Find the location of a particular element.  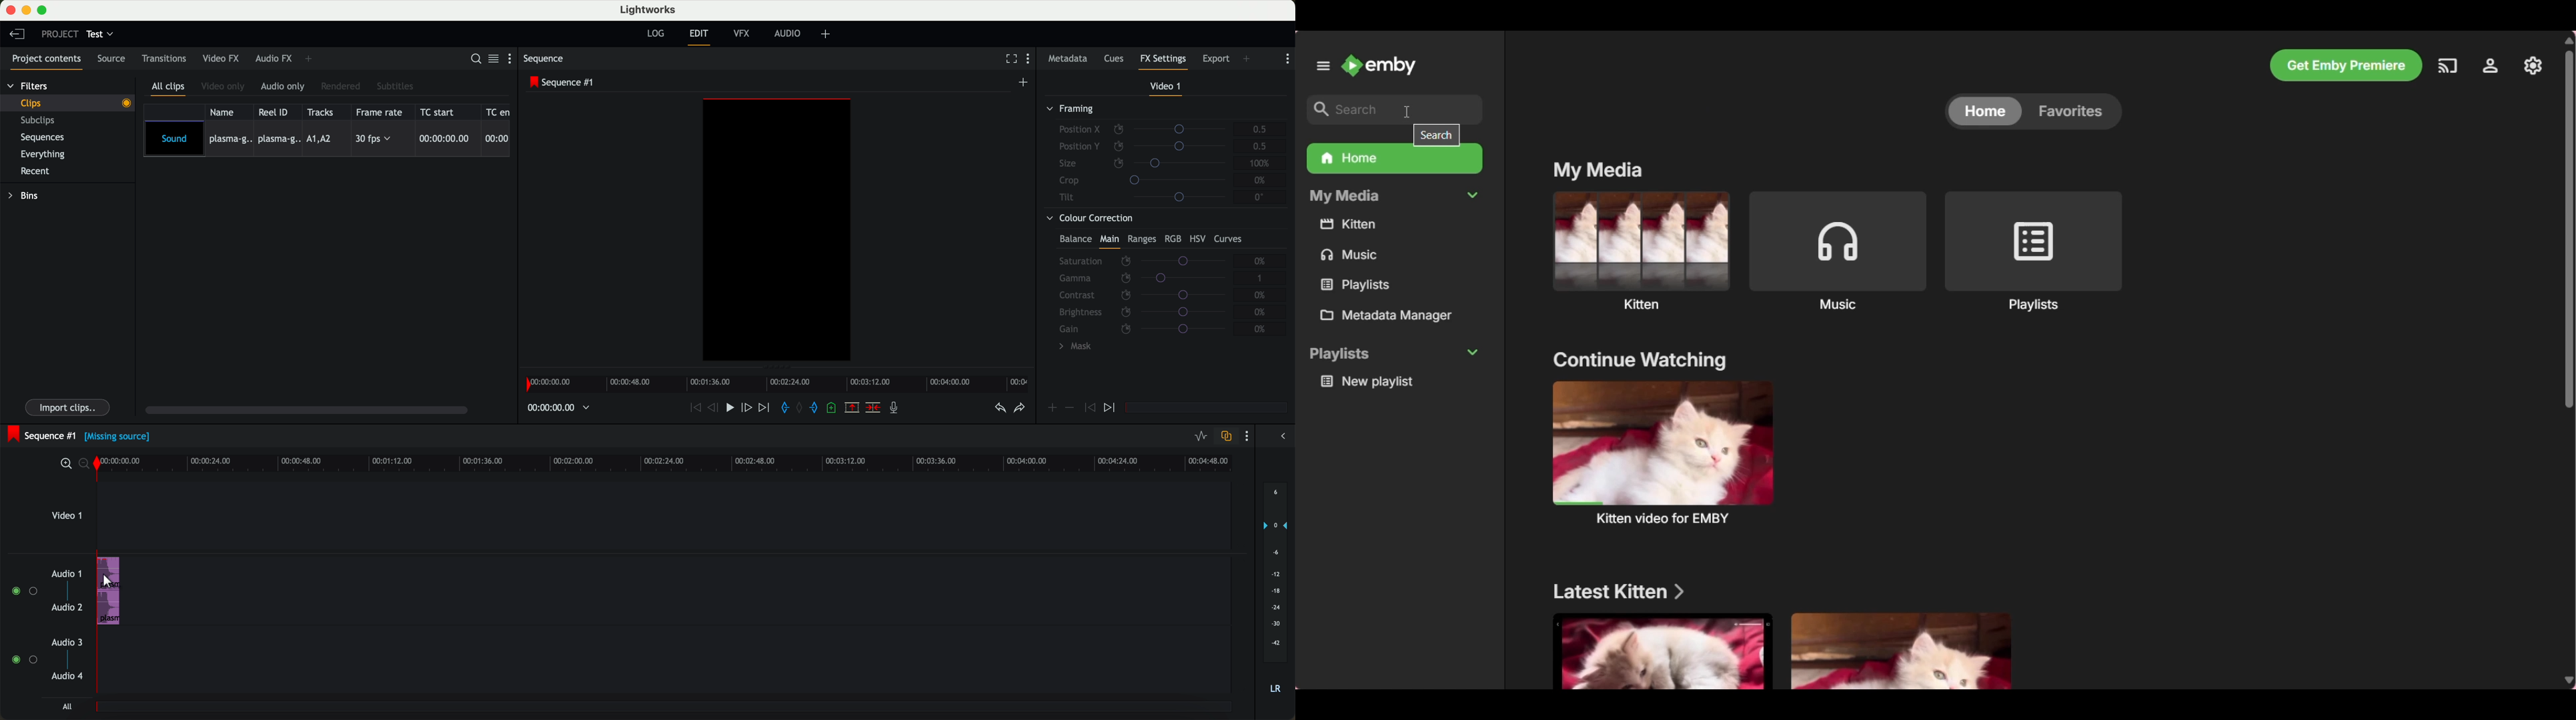

add in mark is located at coordinates (786, 408).